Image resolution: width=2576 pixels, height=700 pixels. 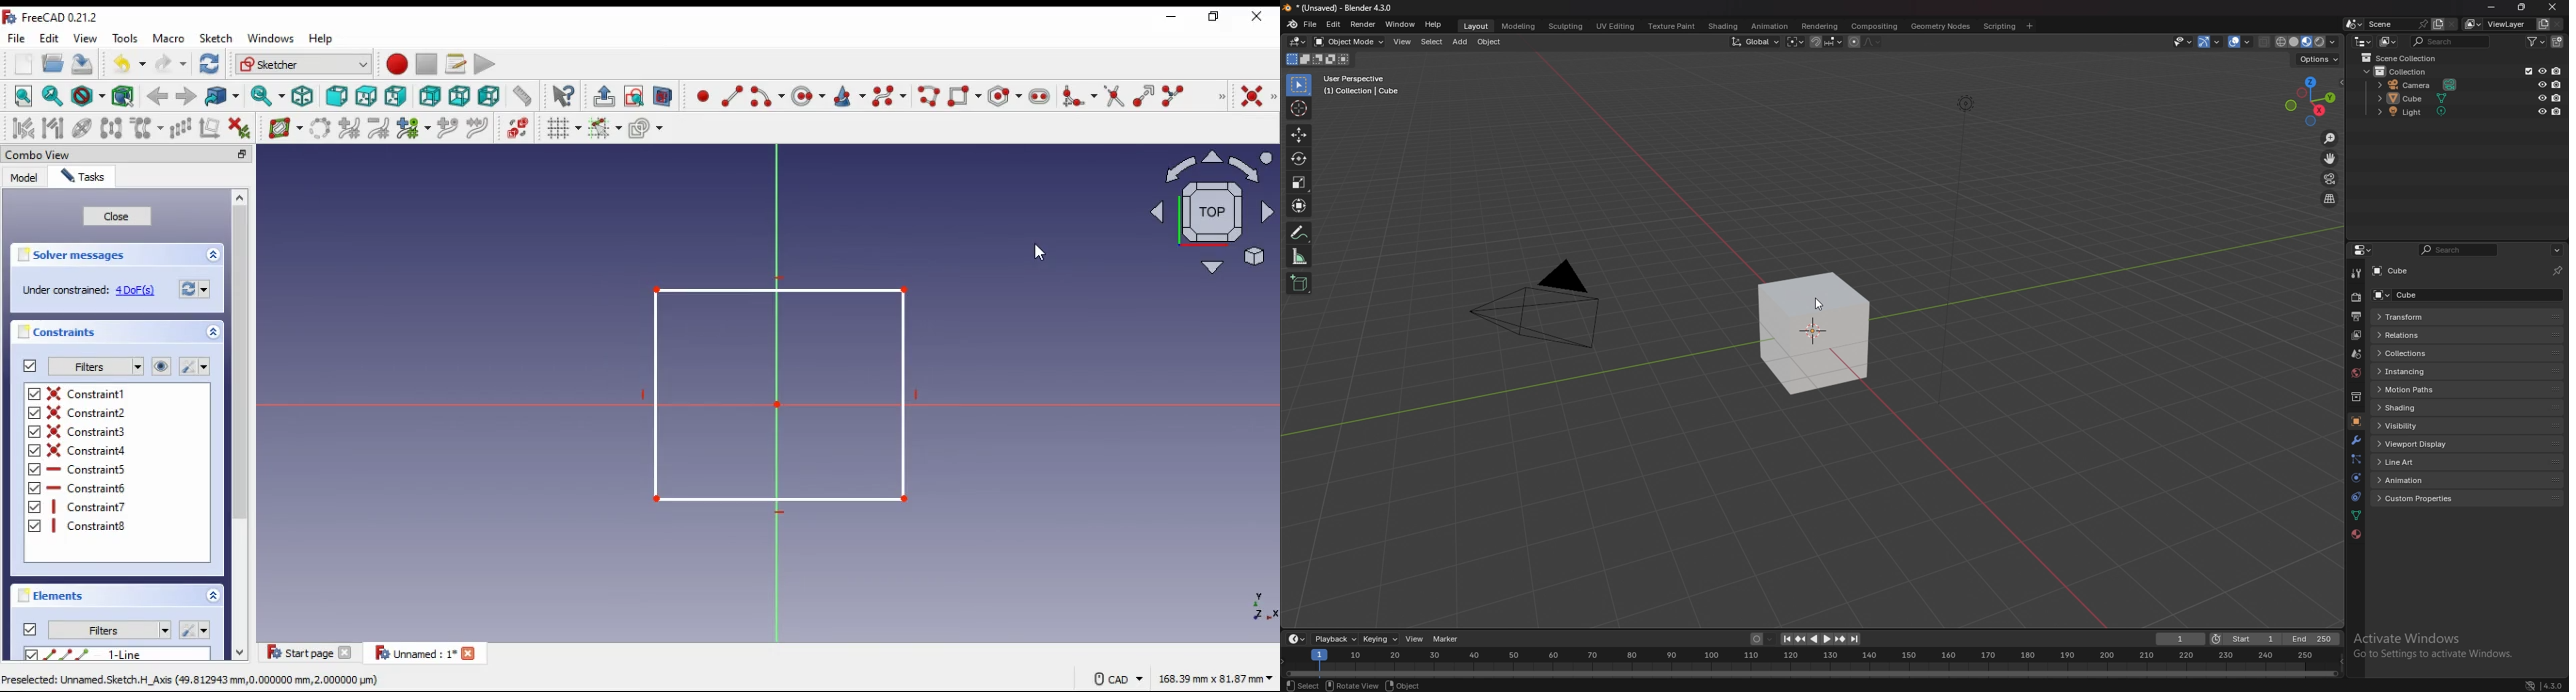 What do you see at coordinates (767, 96) in the screenshot?
I see `create arc` at bounding box center [767, 96].